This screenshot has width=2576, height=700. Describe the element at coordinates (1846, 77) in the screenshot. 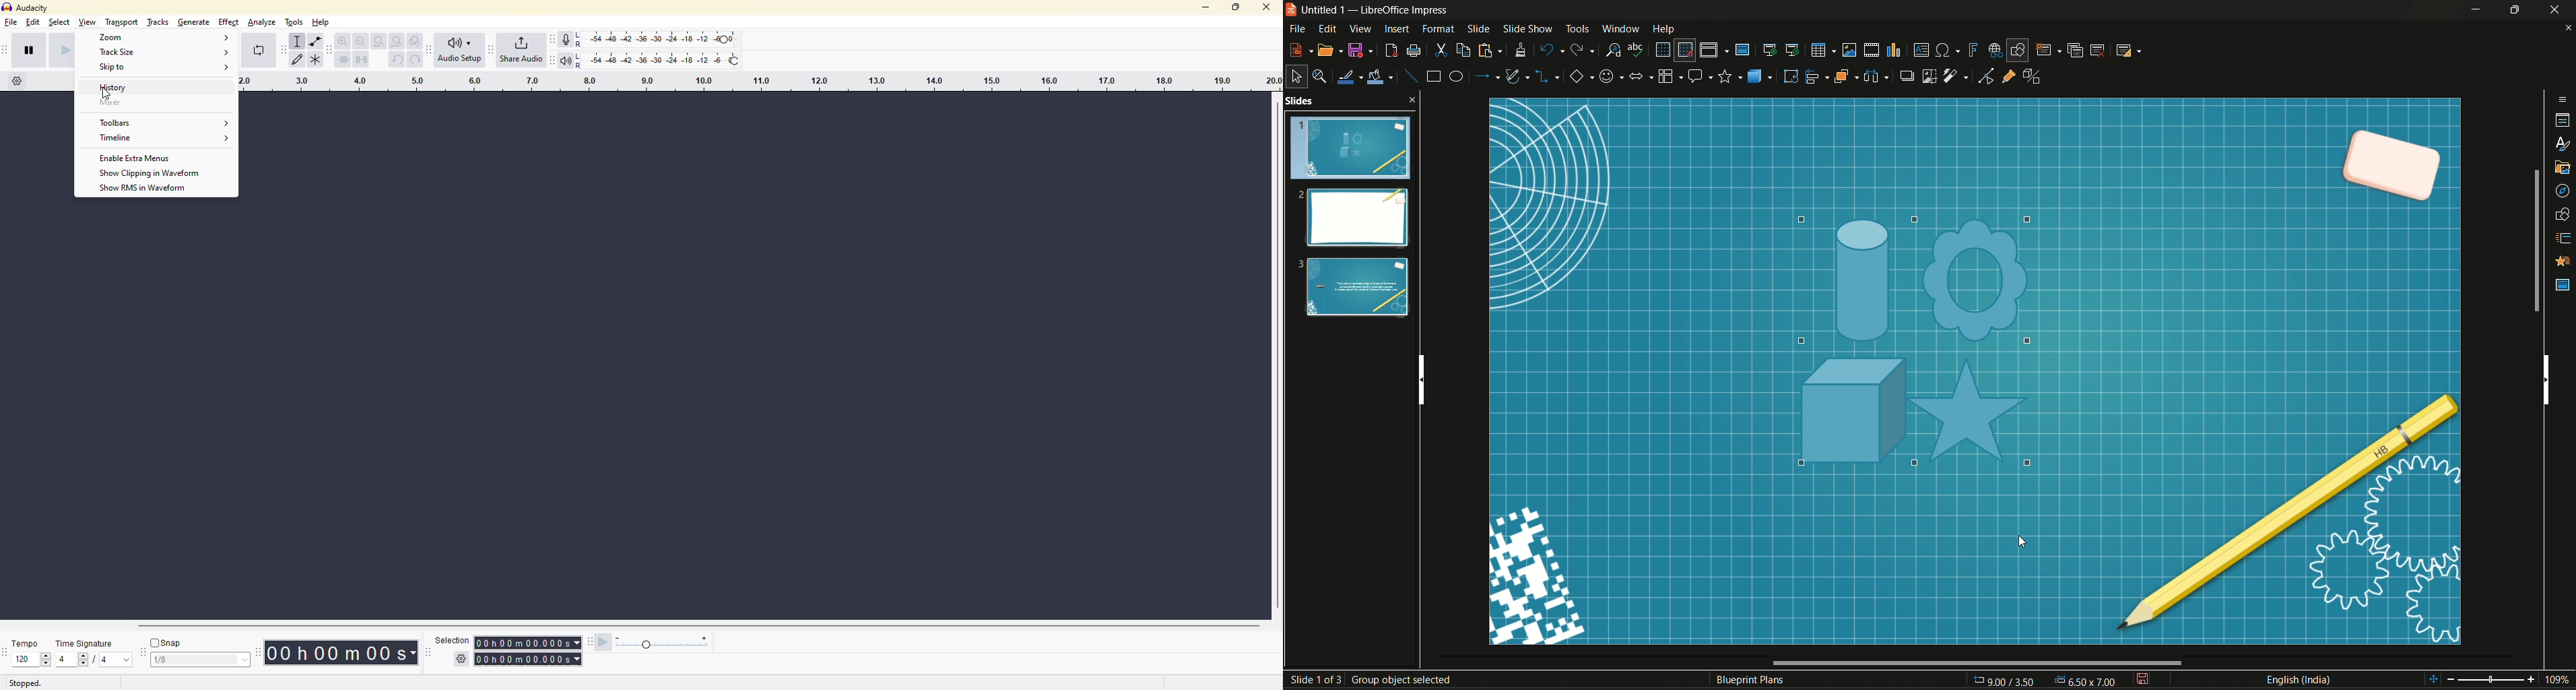

I see `arrange` at that location.